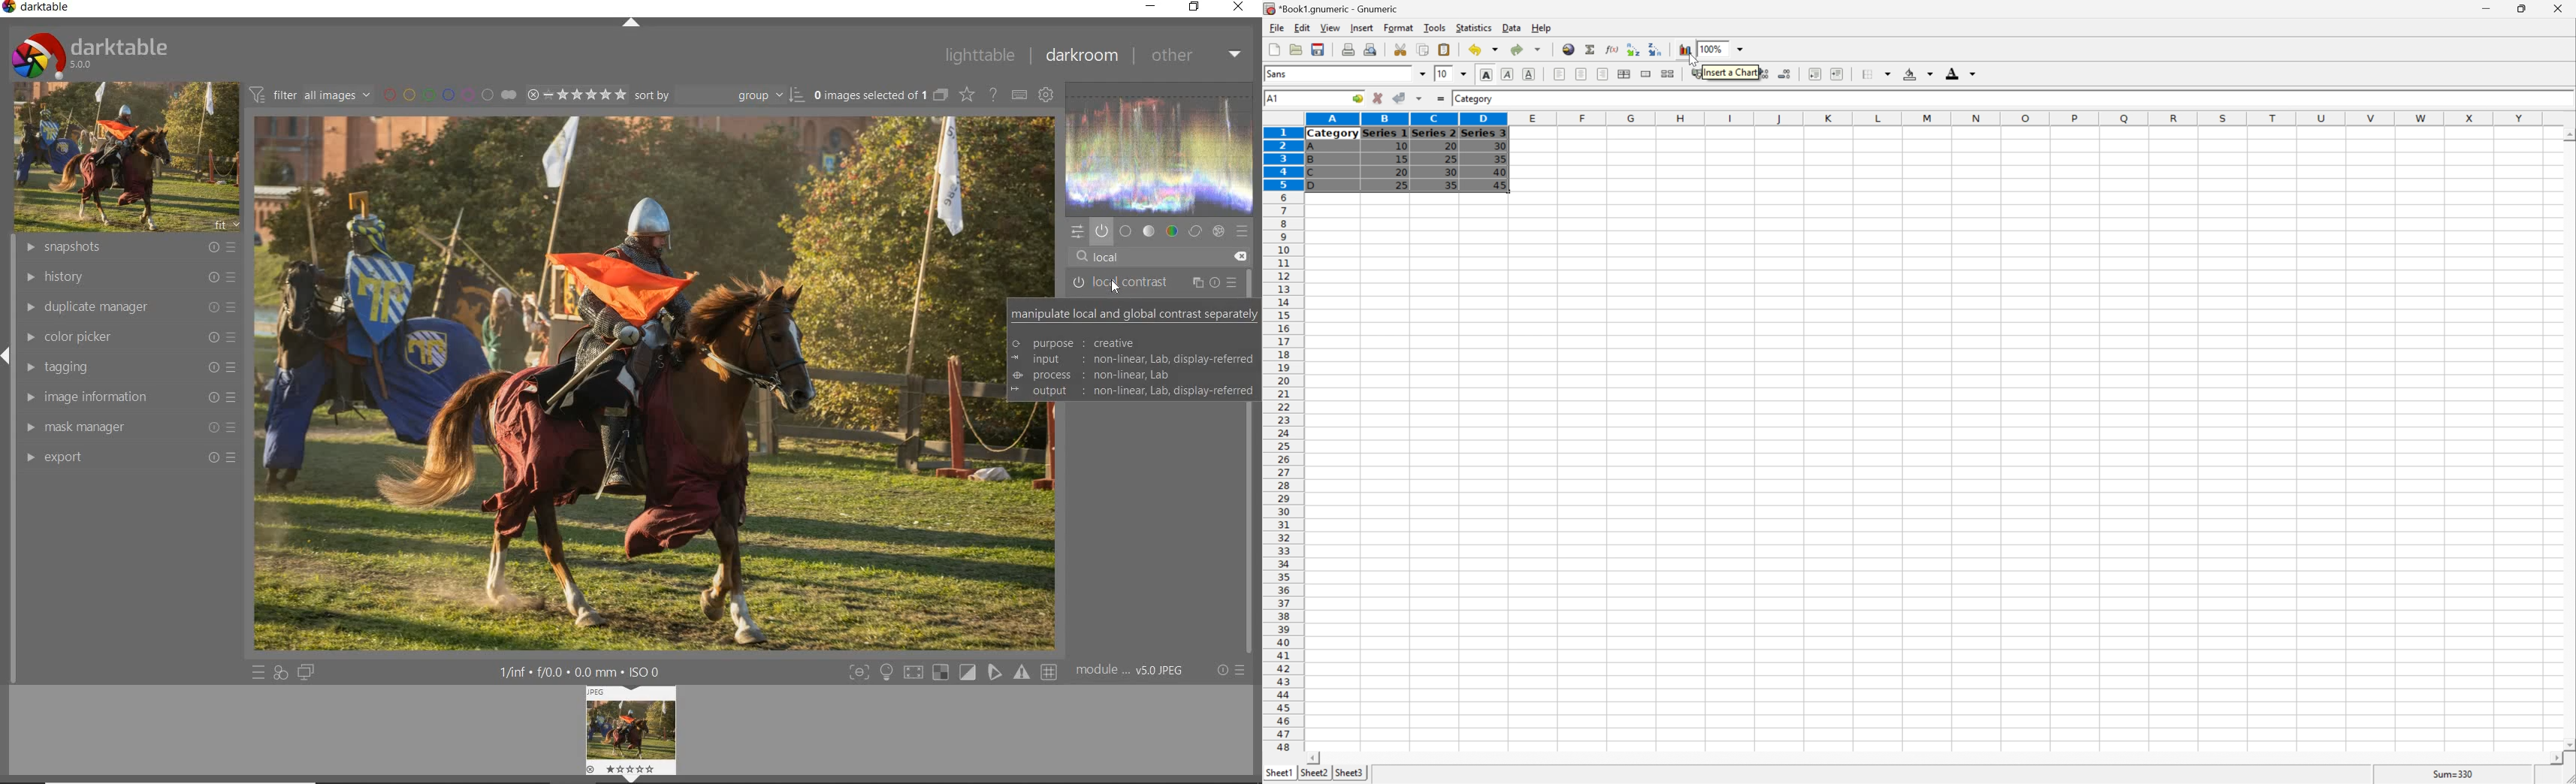 Image resolution: width=2576 pixels, height=784 pixels. I want to click on display a second darkroom image widow, so click(307, 672).